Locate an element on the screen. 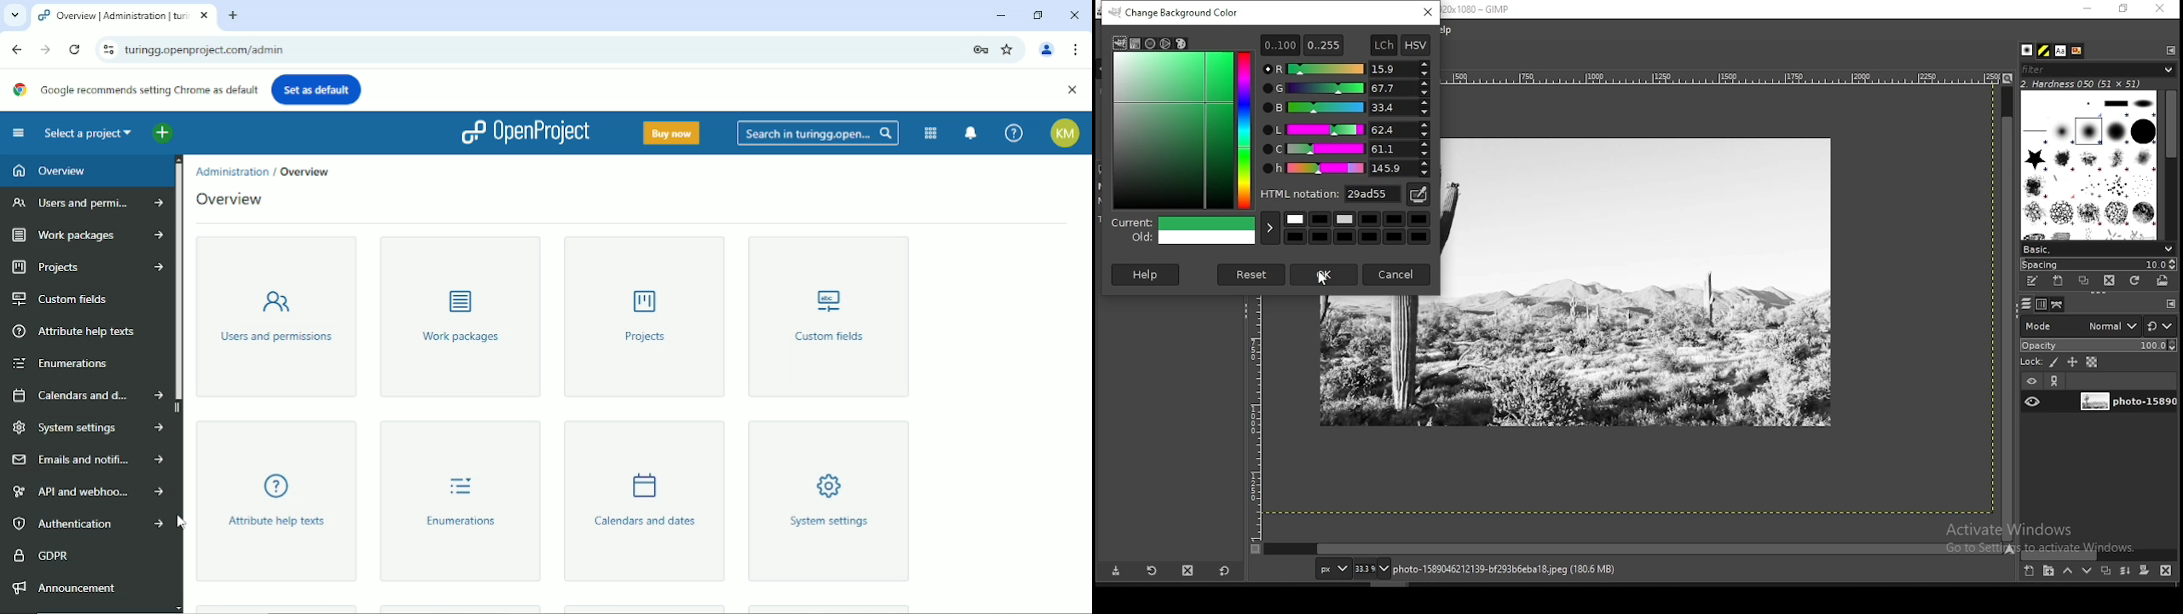 This screenshot has height=616, width=2184. configure this pane is located at coordinates (2170, 49).